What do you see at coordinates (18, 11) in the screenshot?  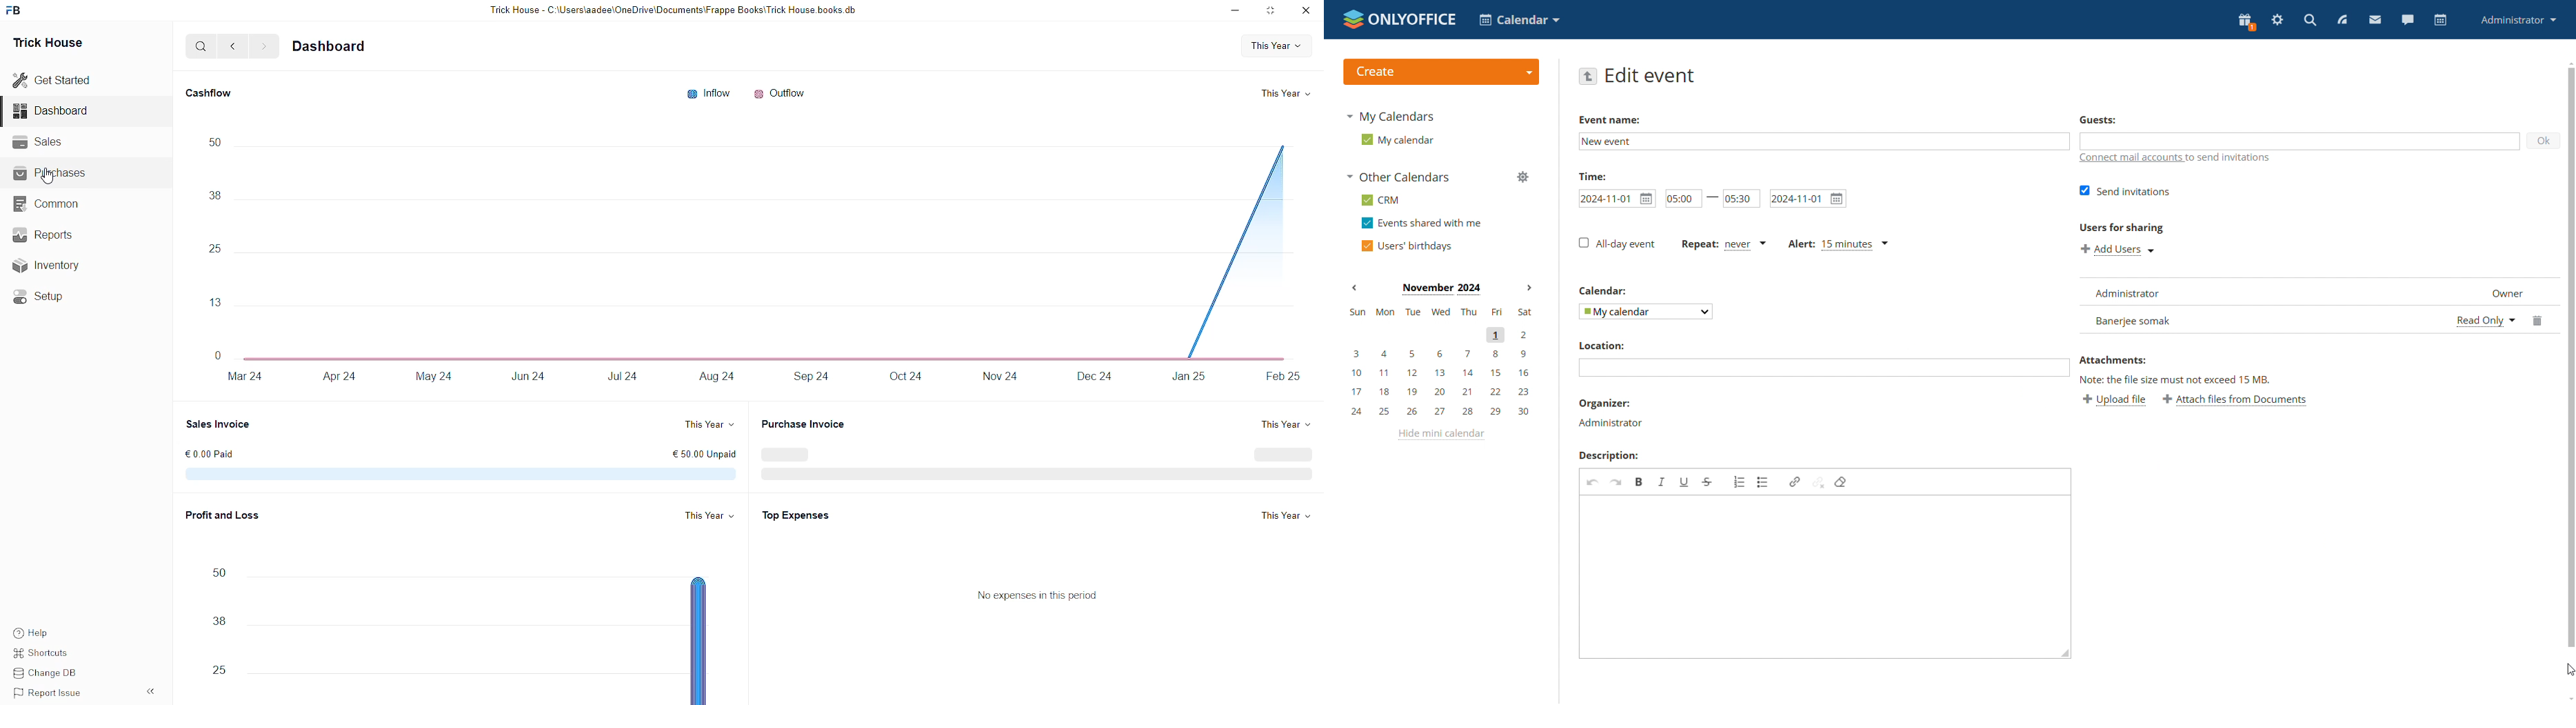 I see `Frappebooks Logo` at bounding box center [18, 11].